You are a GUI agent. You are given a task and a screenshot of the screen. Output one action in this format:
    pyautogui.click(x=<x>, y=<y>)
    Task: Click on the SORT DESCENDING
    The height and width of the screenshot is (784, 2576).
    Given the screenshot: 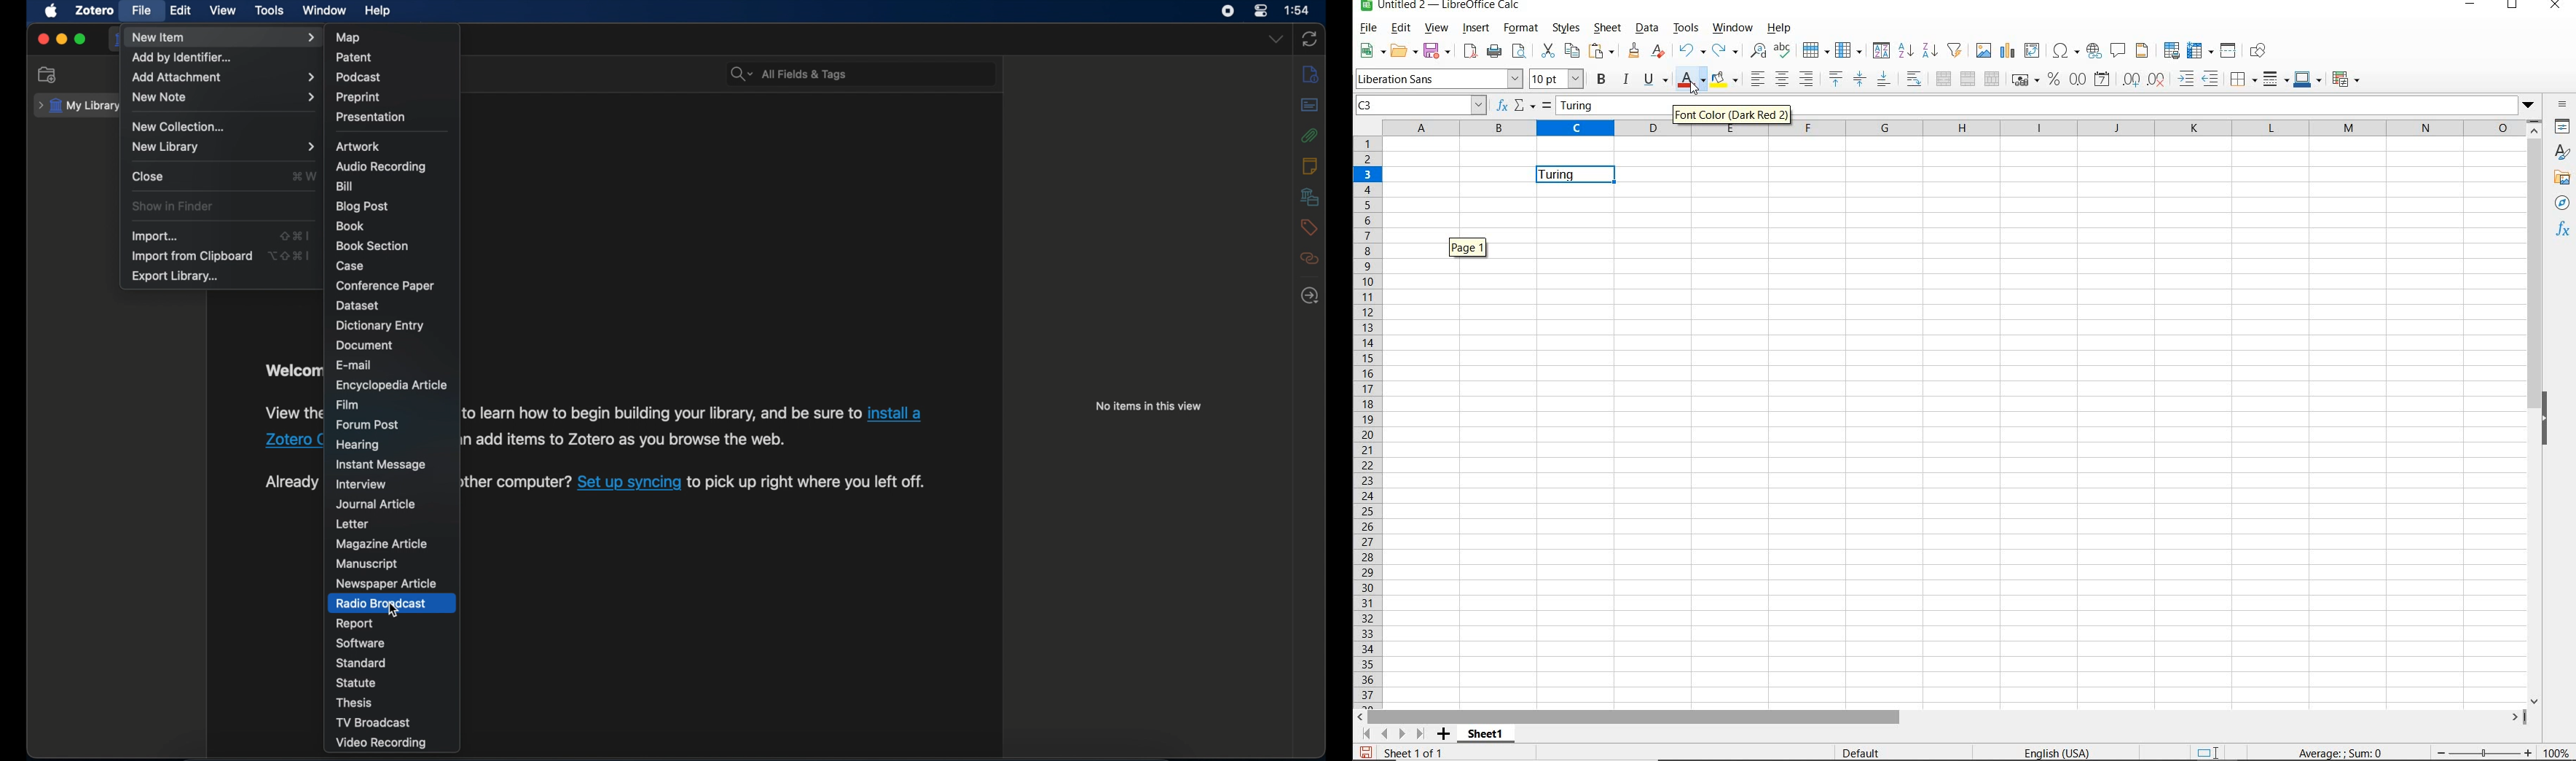 What is the action you would take?
    pyautogui.click(x=1930, y=53)
    